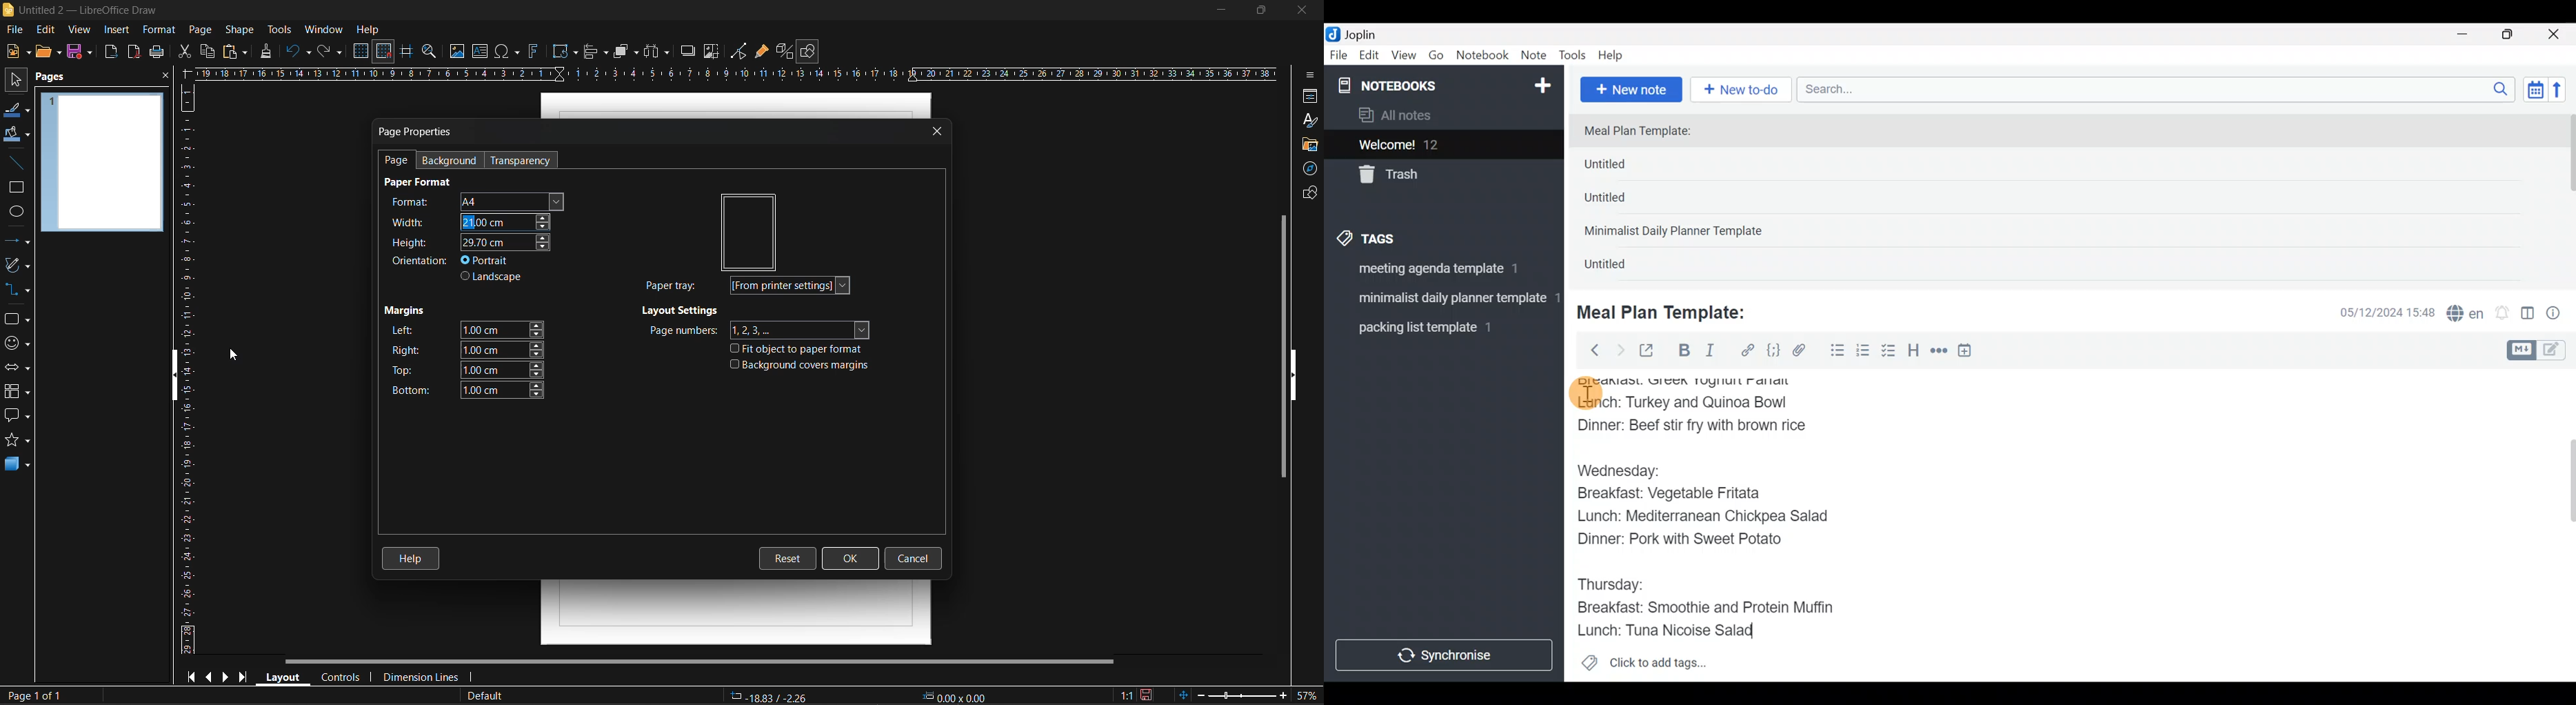 The image size is (2576, 728). I want to click on snap to grid, so click(383, 51).